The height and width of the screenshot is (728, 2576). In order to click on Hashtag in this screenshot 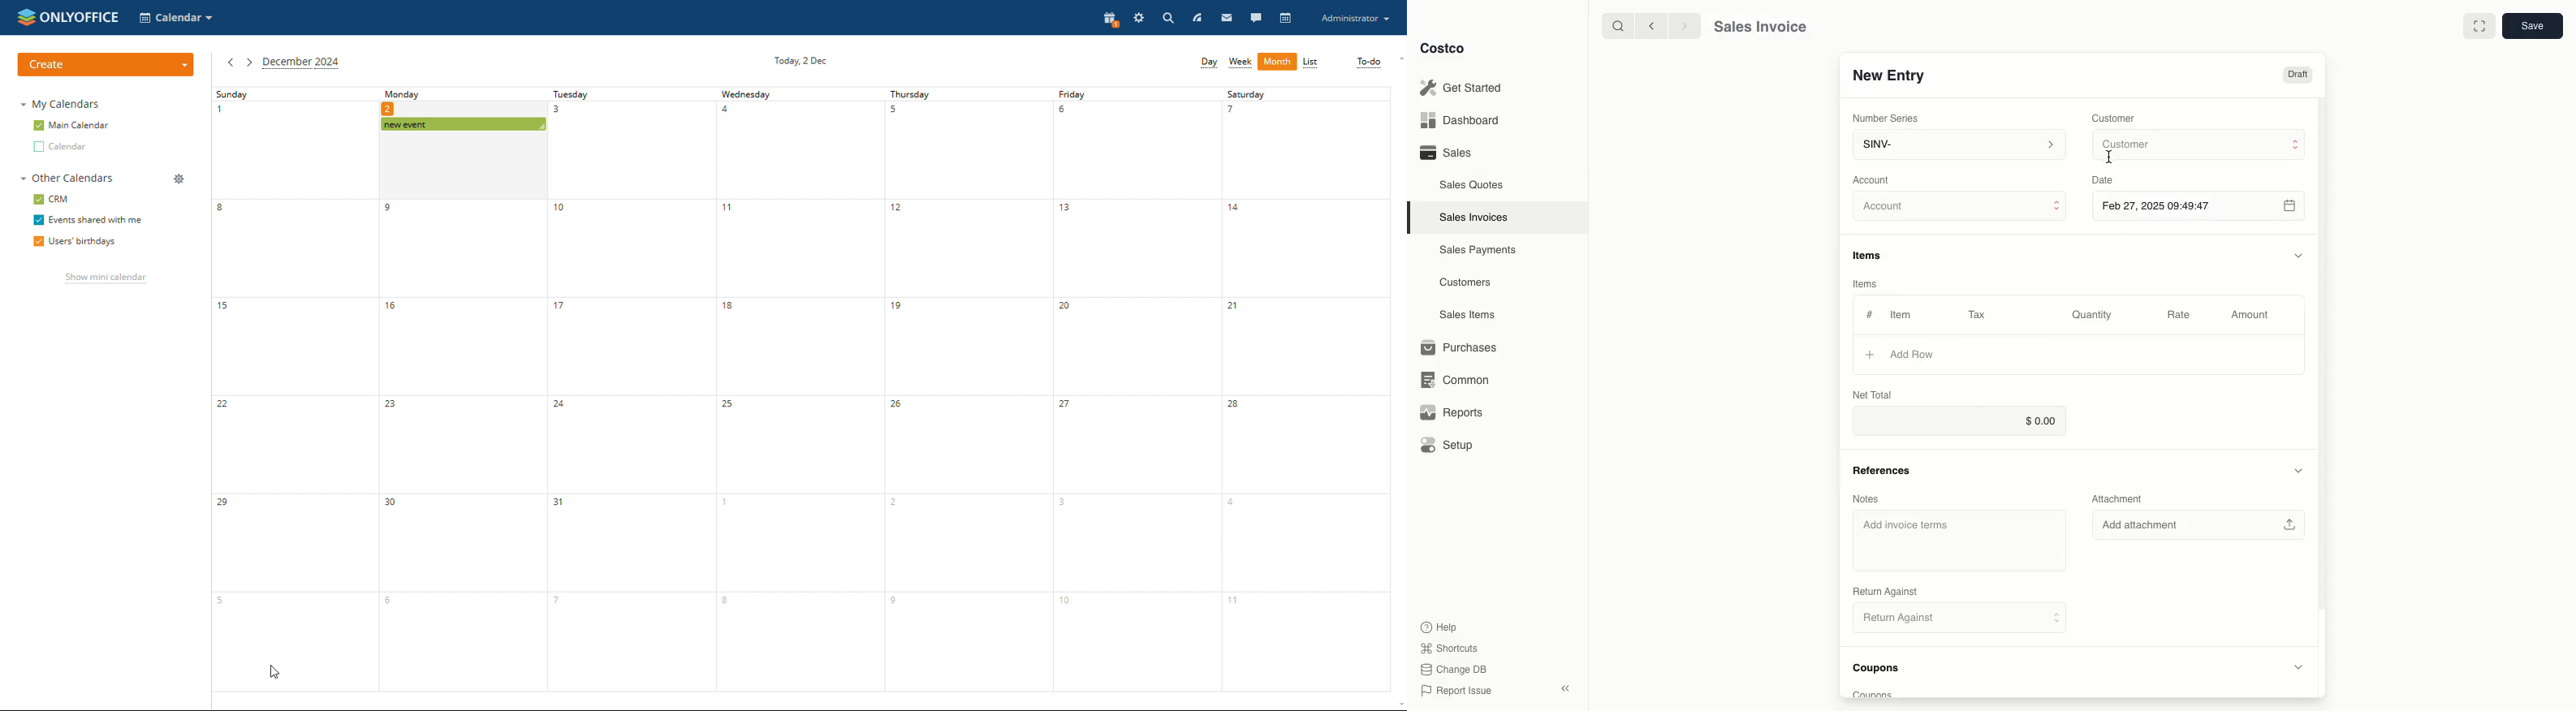, I will do `click(1869, 315)`.